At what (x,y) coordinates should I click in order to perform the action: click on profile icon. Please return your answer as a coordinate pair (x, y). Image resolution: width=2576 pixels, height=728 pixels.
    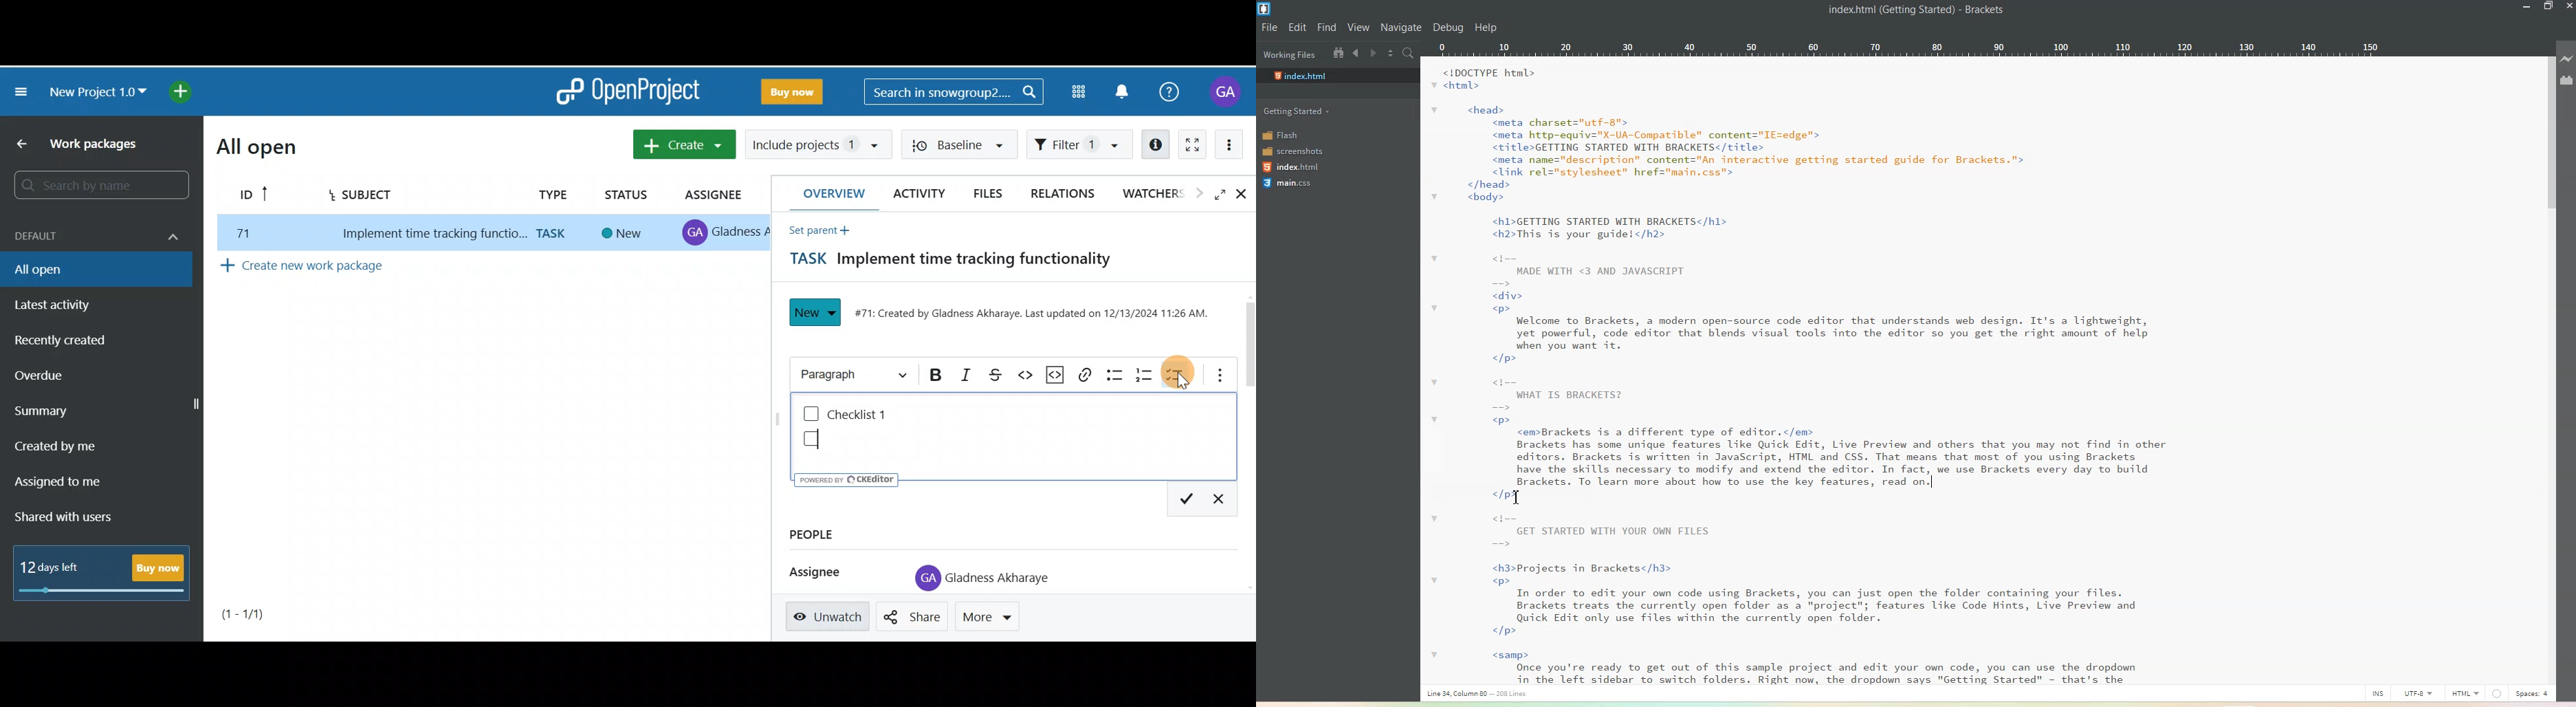
    Looking at the image, I should click on (696, 233).